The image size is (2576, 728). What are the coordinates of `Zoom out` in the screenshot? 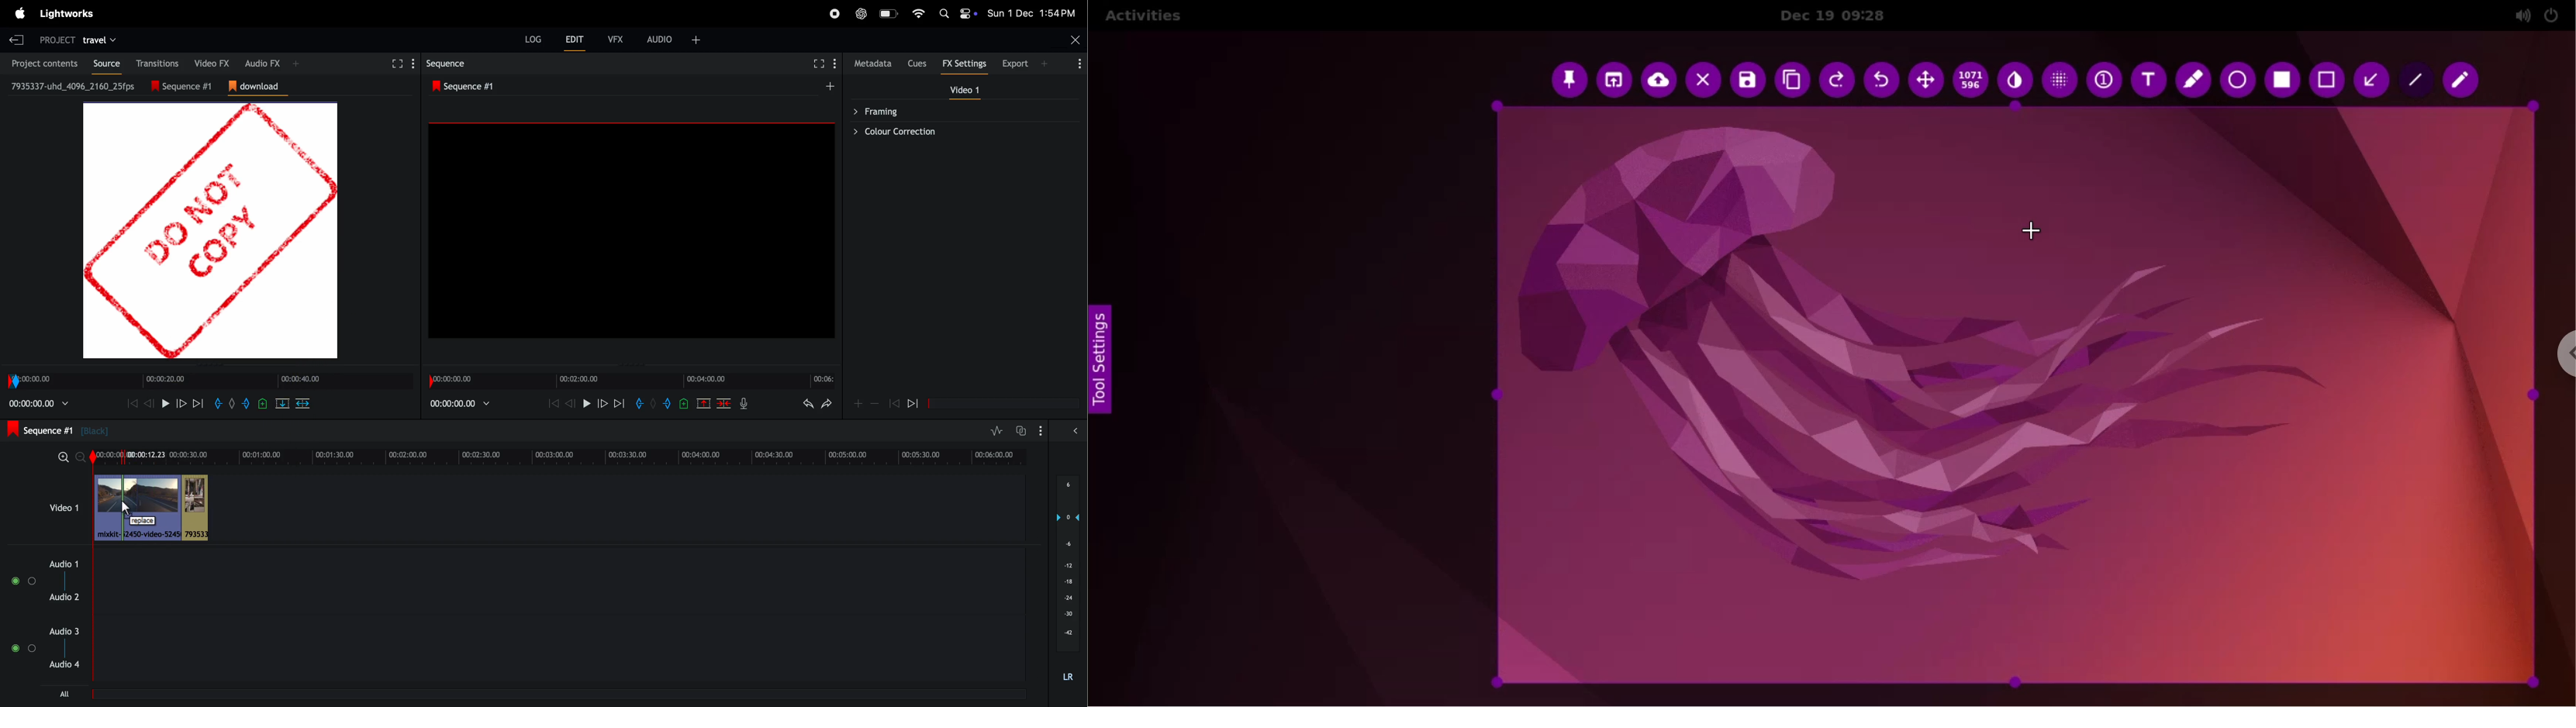 It's located at (80, 457).